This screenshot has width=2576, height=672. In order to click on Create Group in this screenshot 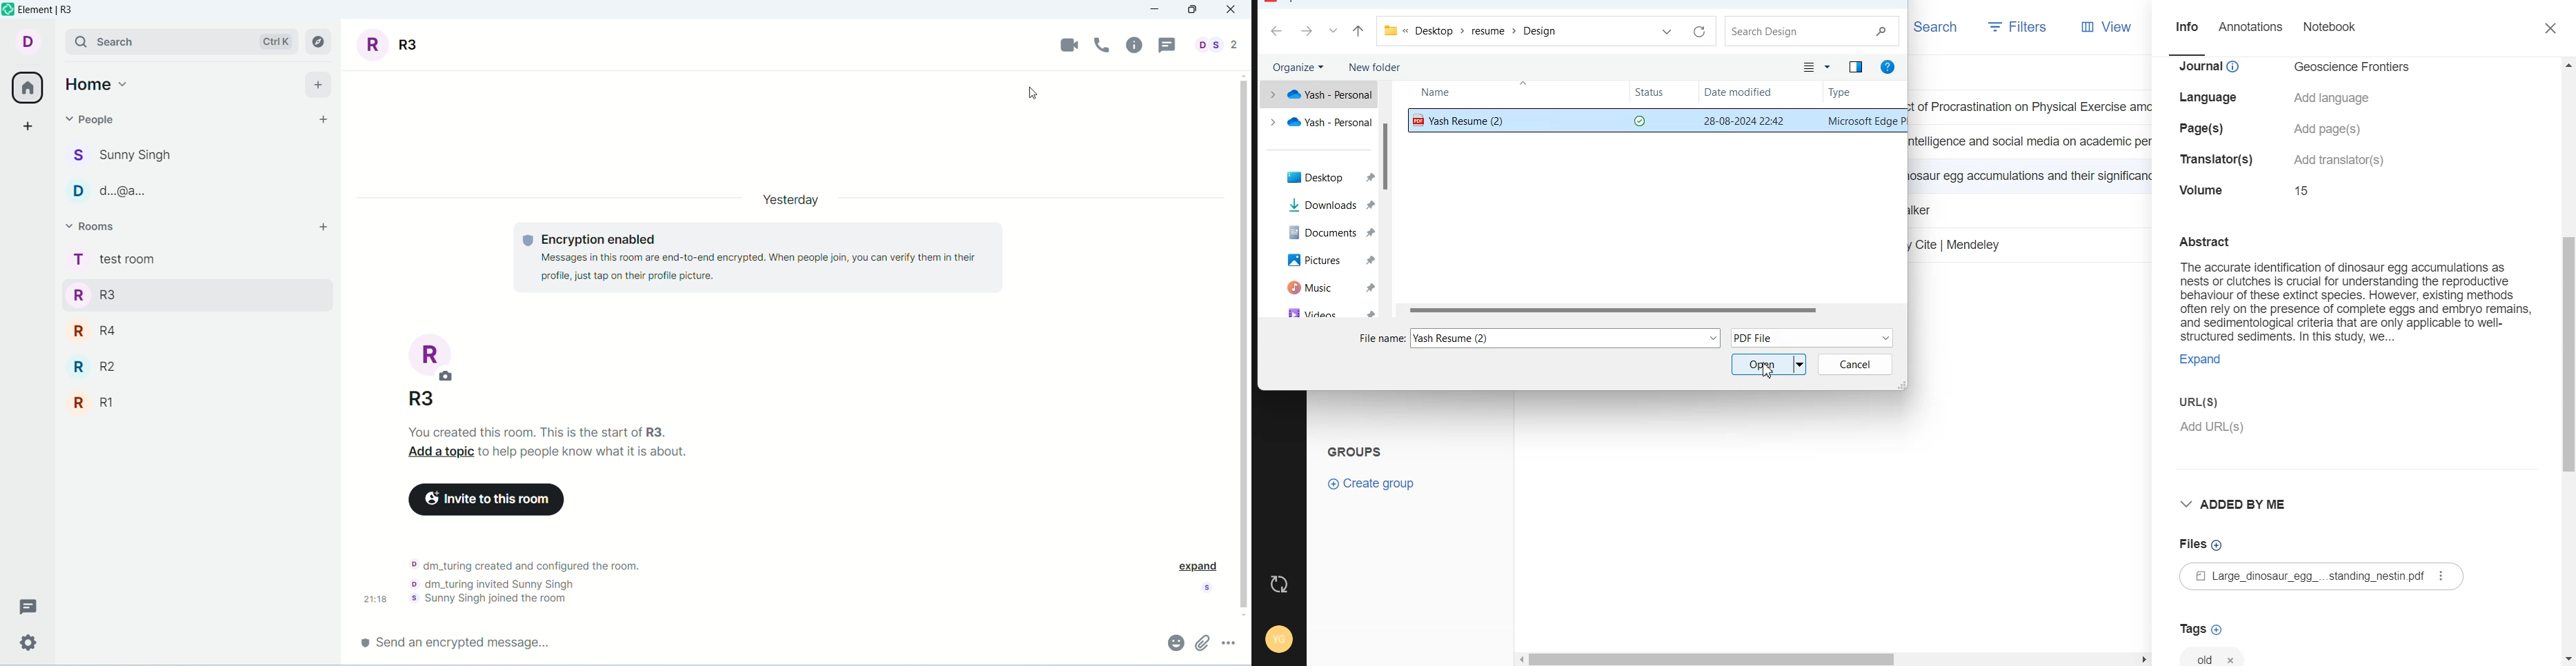, I will do `click(1372, 483)`.